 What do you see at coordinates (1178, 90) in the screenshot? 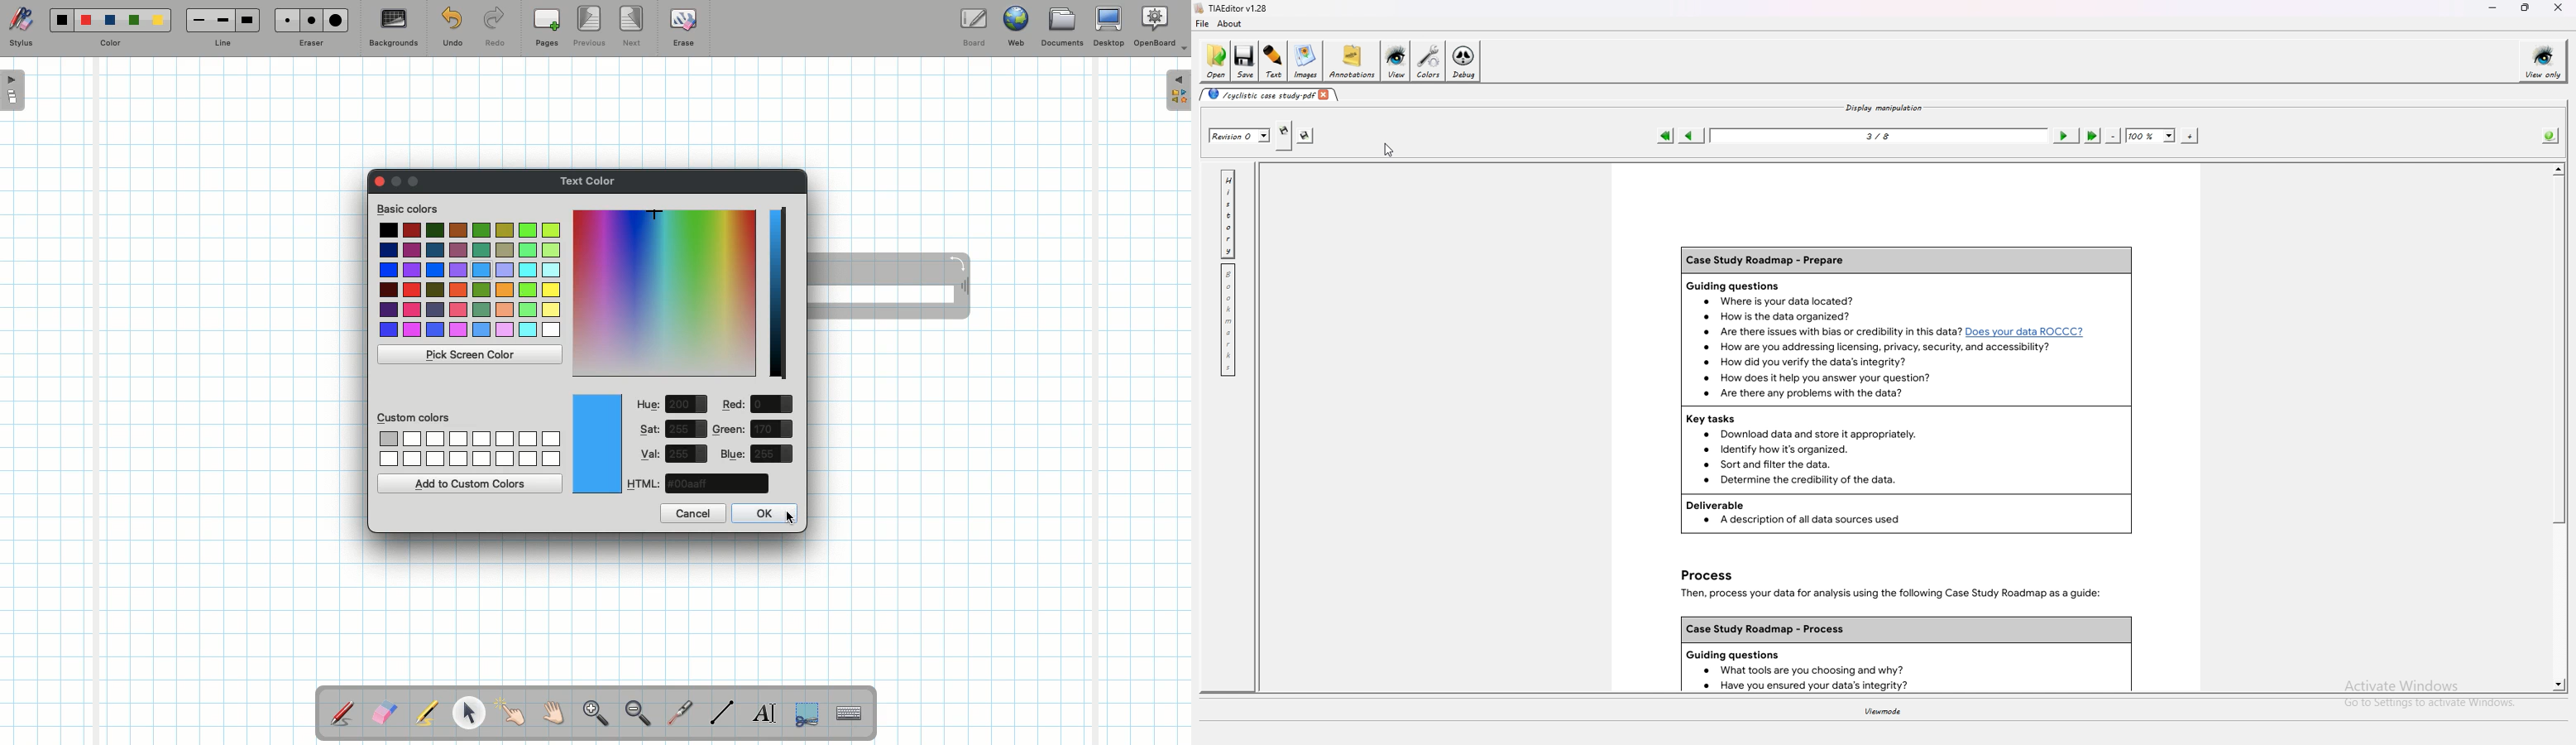
I see `Expand` at bounding box center [1178, 90].